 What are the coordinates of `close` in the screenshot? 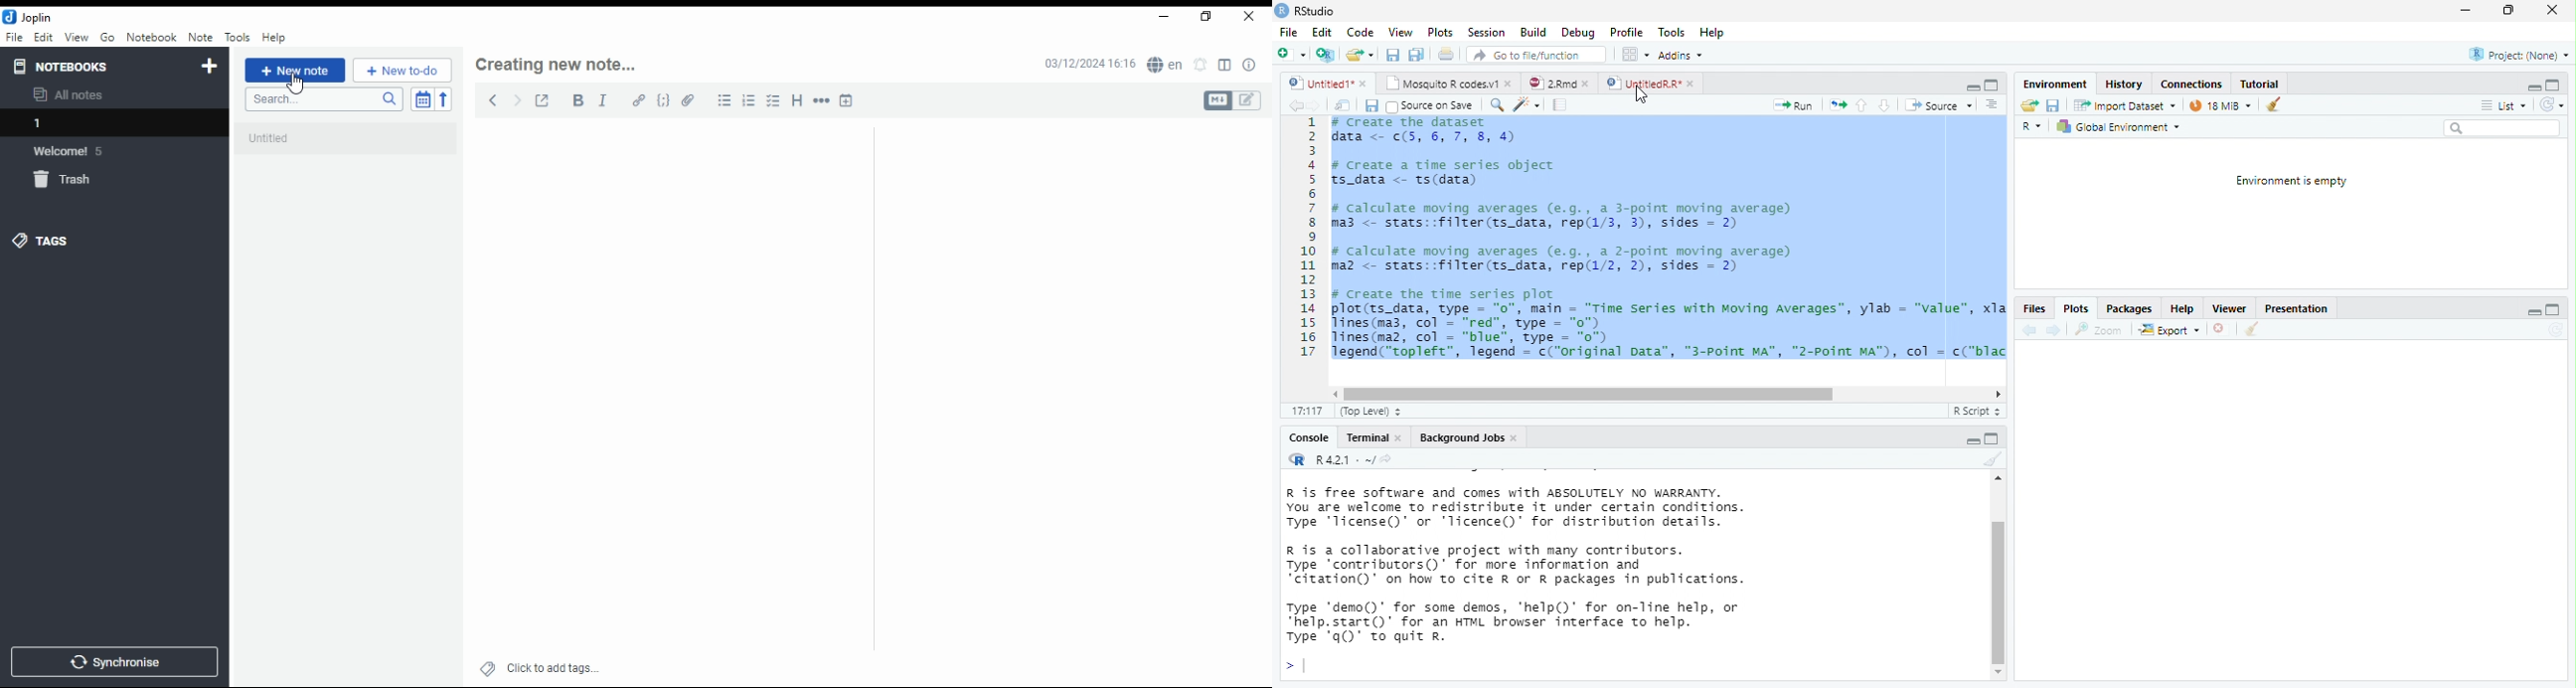 It's located at (2223, 331).